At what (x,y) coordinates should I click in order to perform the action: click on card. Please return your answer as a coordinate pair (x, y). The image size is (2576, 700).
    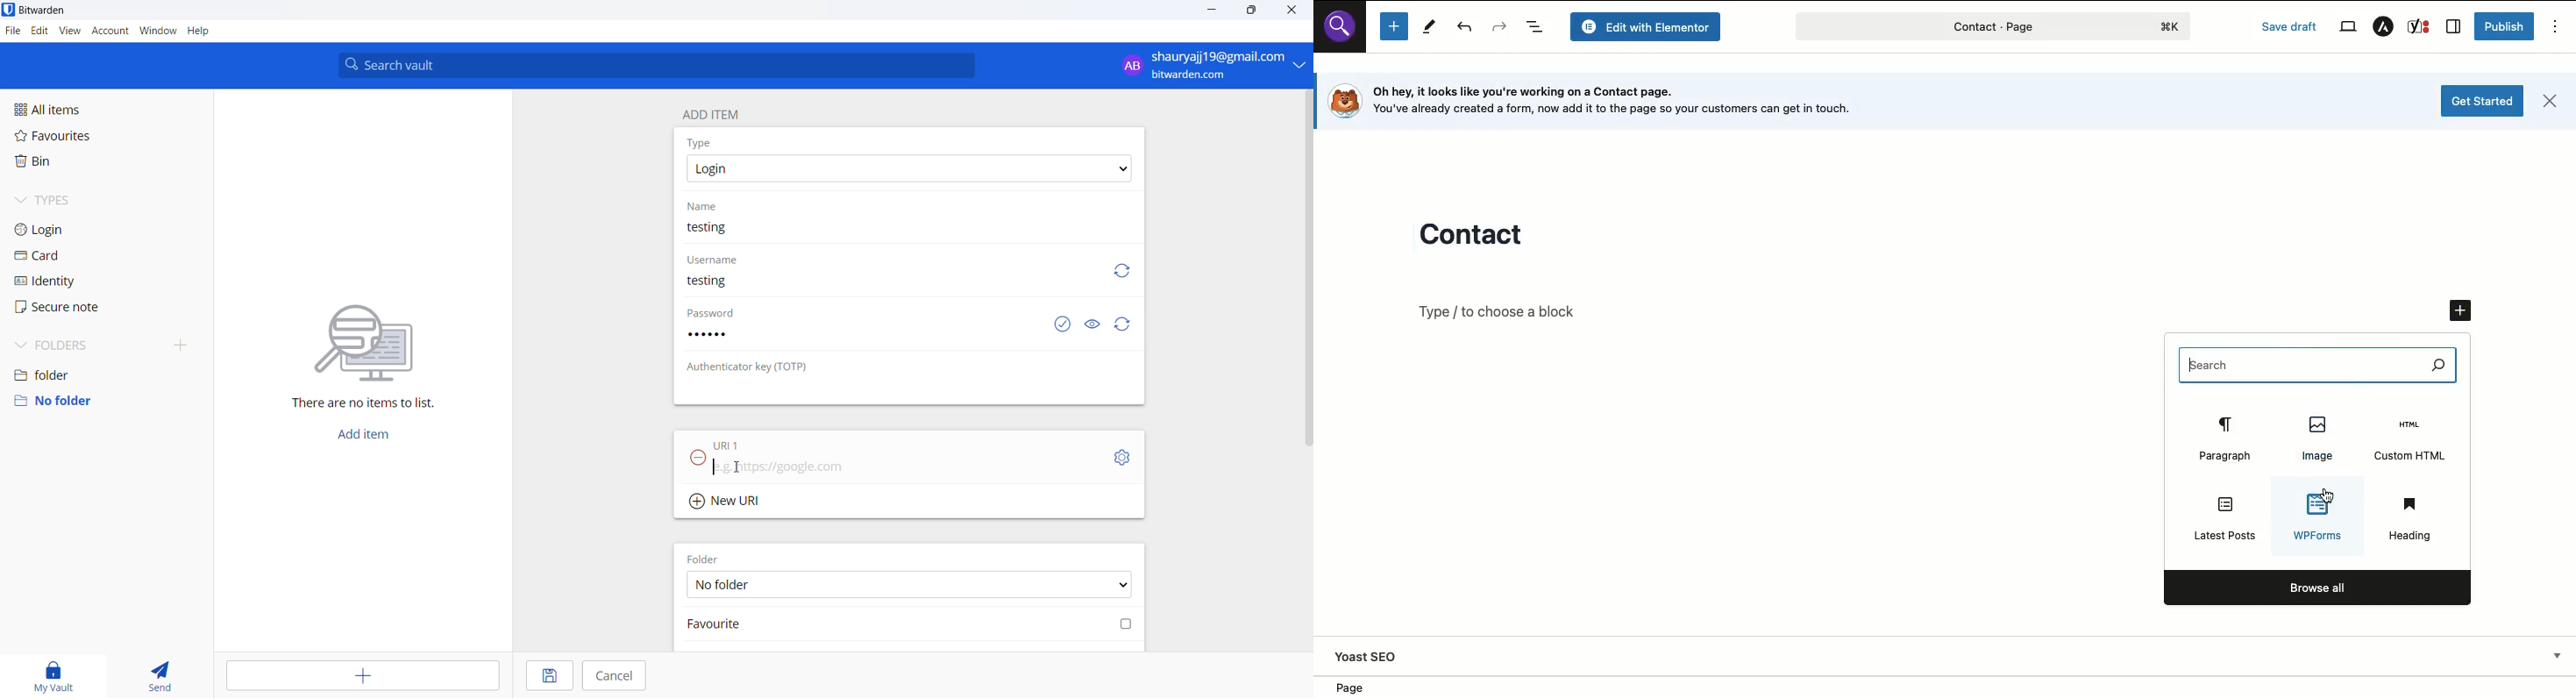
    Looking at the image, I should click on (71, 256).